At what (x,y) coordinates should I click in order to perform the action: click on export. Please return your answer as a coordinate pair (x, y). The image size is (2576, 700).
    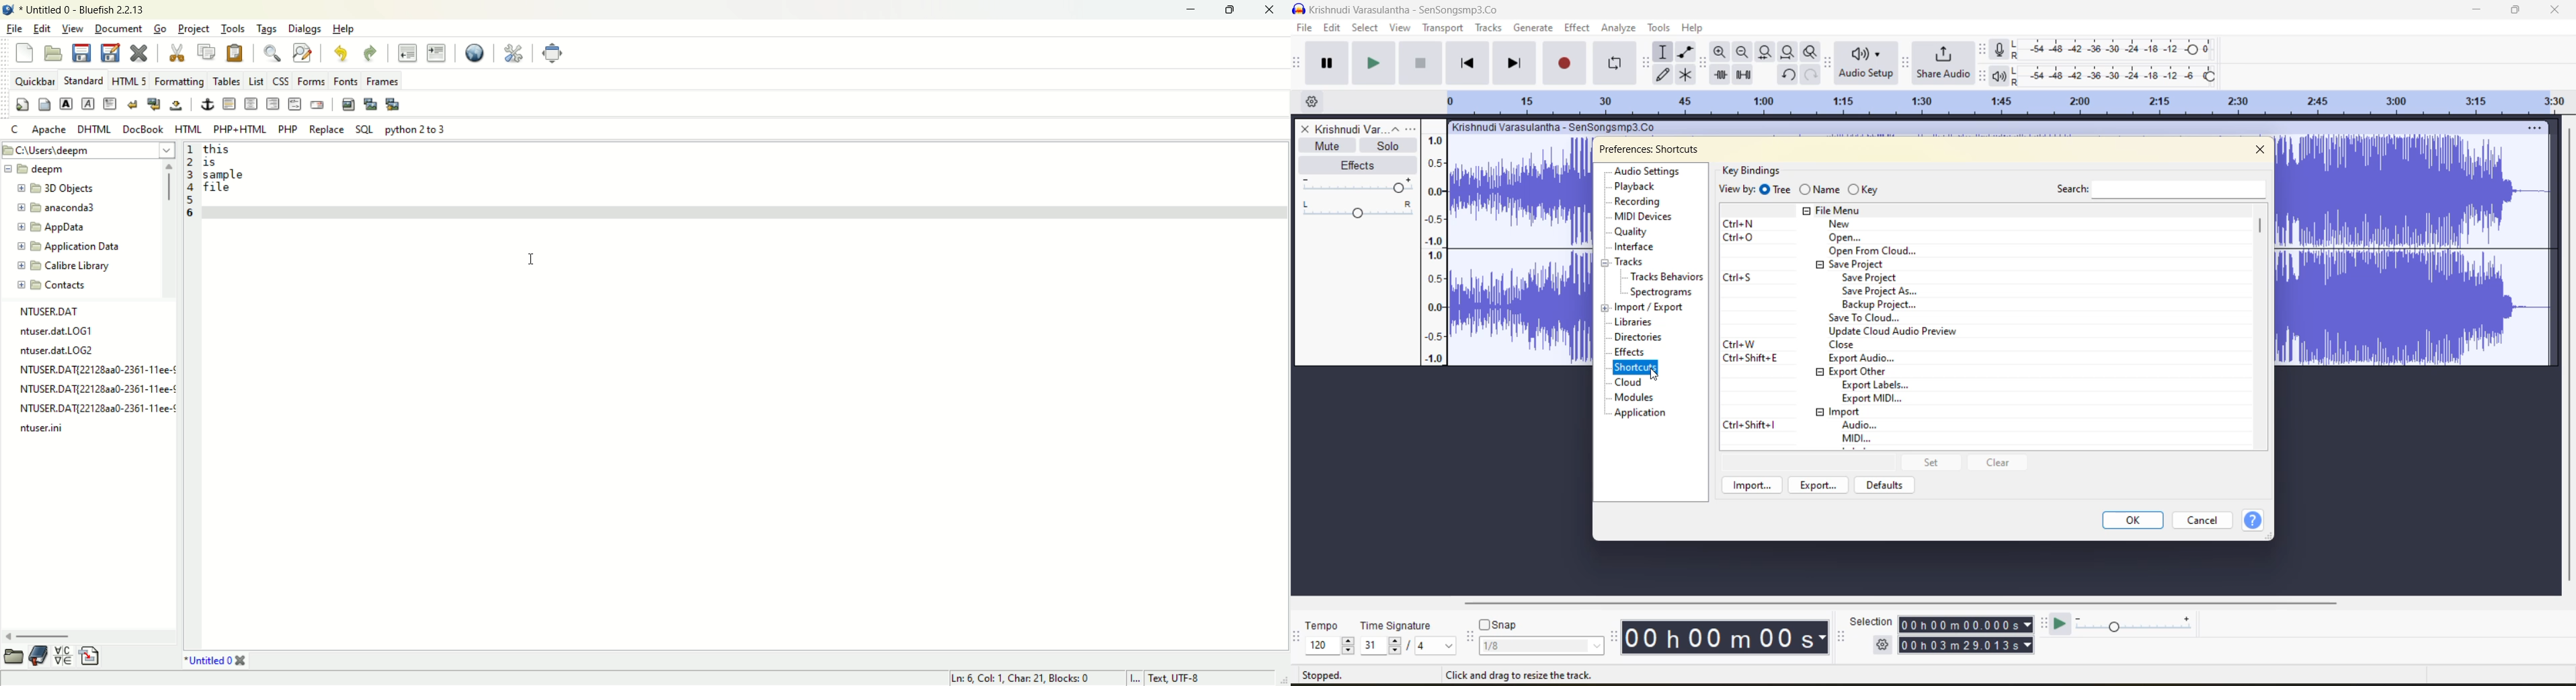
    Looking at the image, I should click on (1815, 485).